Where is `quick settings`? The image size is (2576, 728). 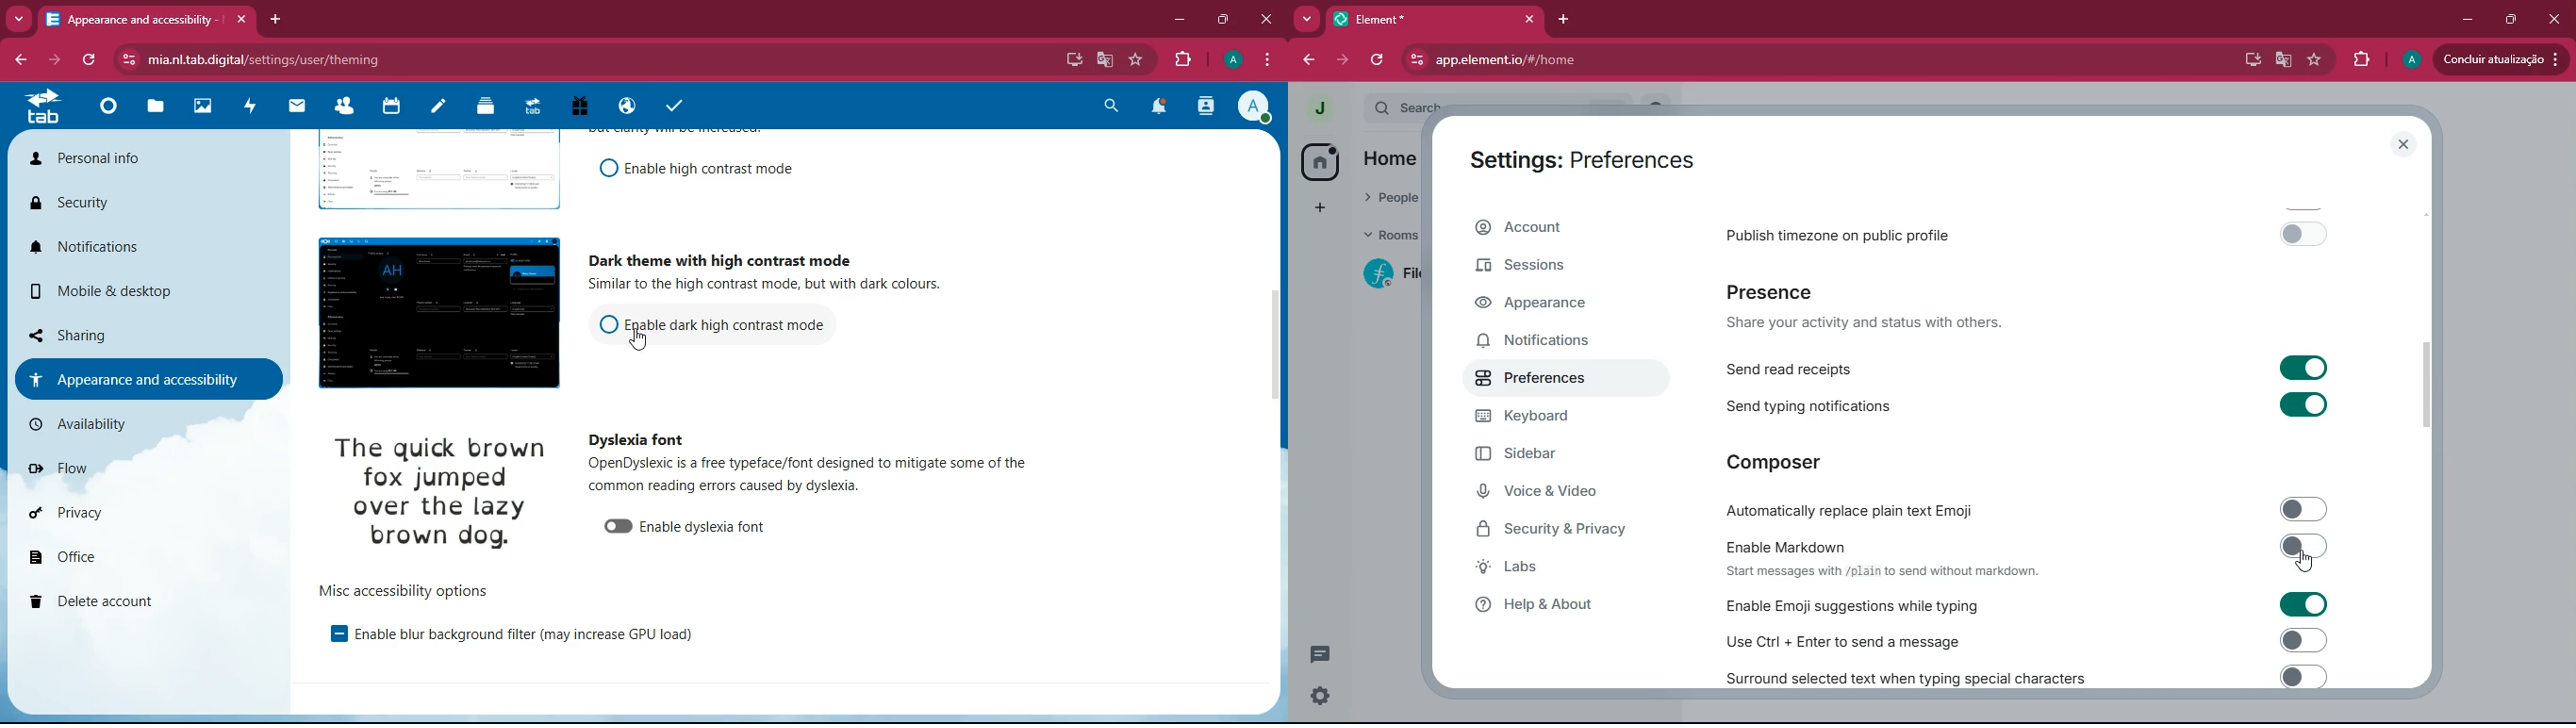 quick settings is located at coordinates (1318, 698).